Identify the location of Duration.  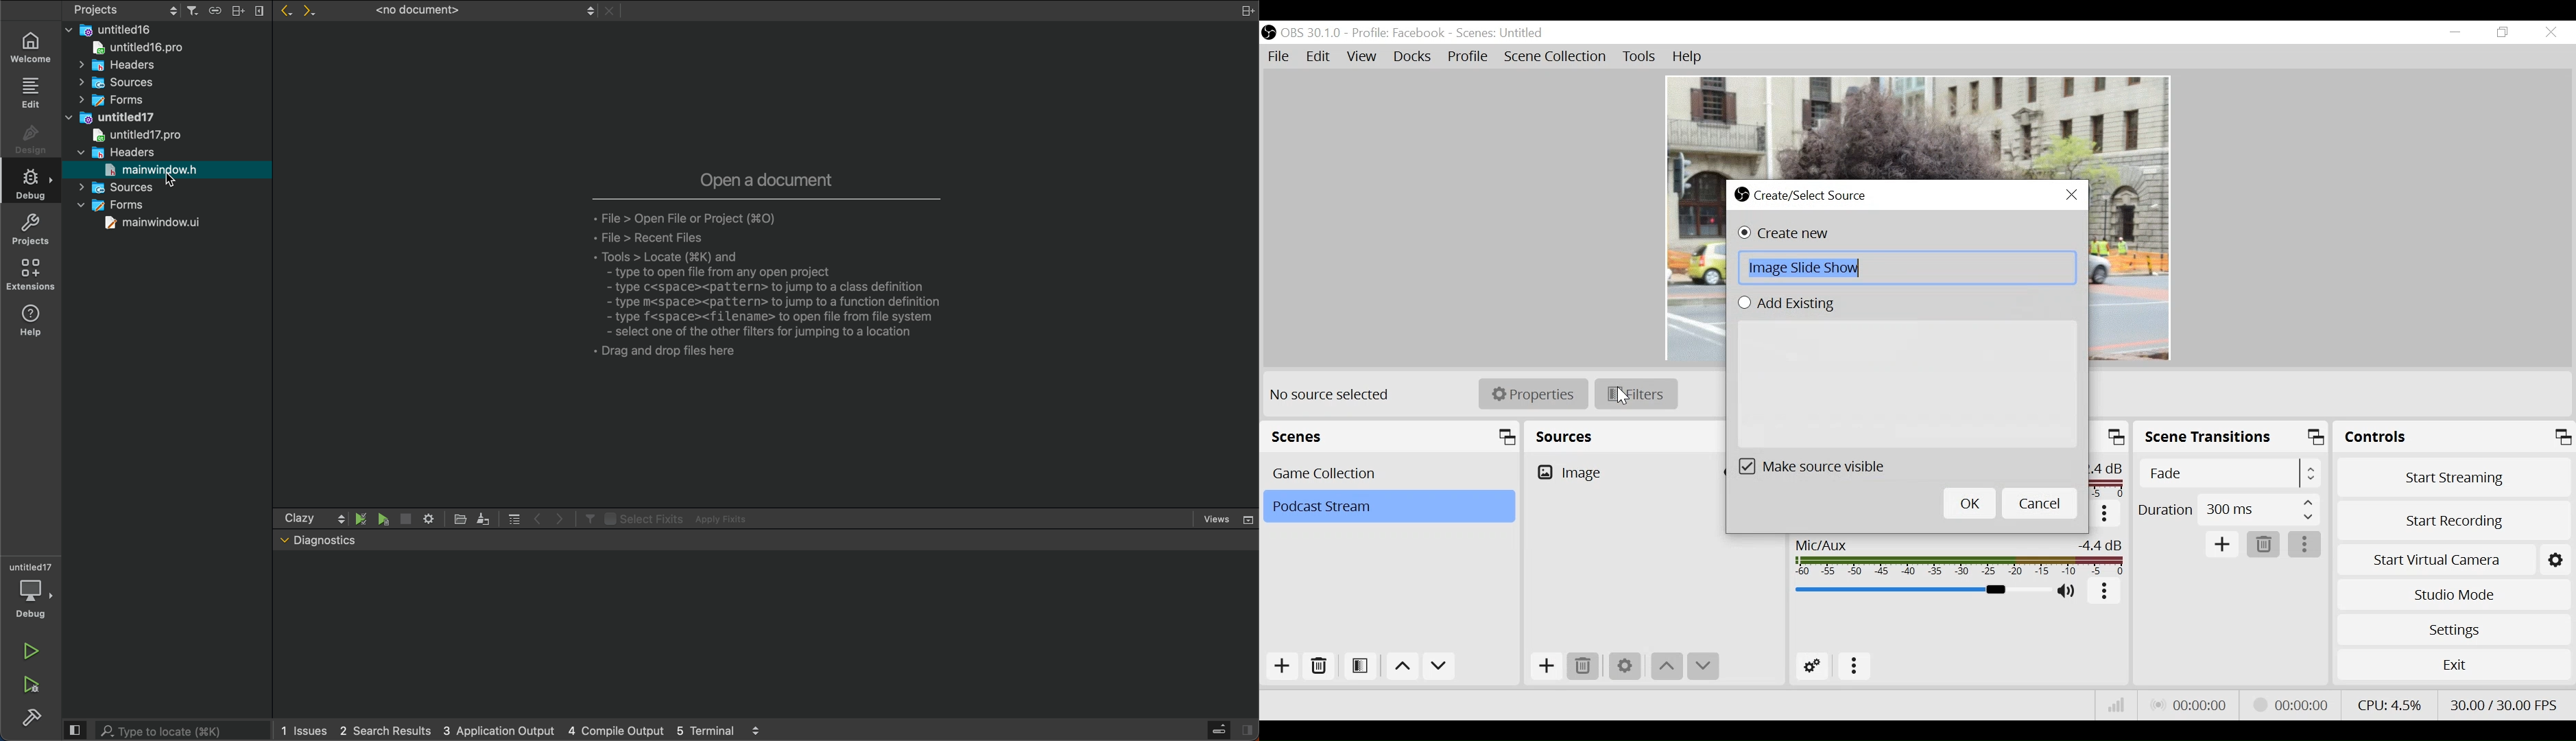
(2228, 512).